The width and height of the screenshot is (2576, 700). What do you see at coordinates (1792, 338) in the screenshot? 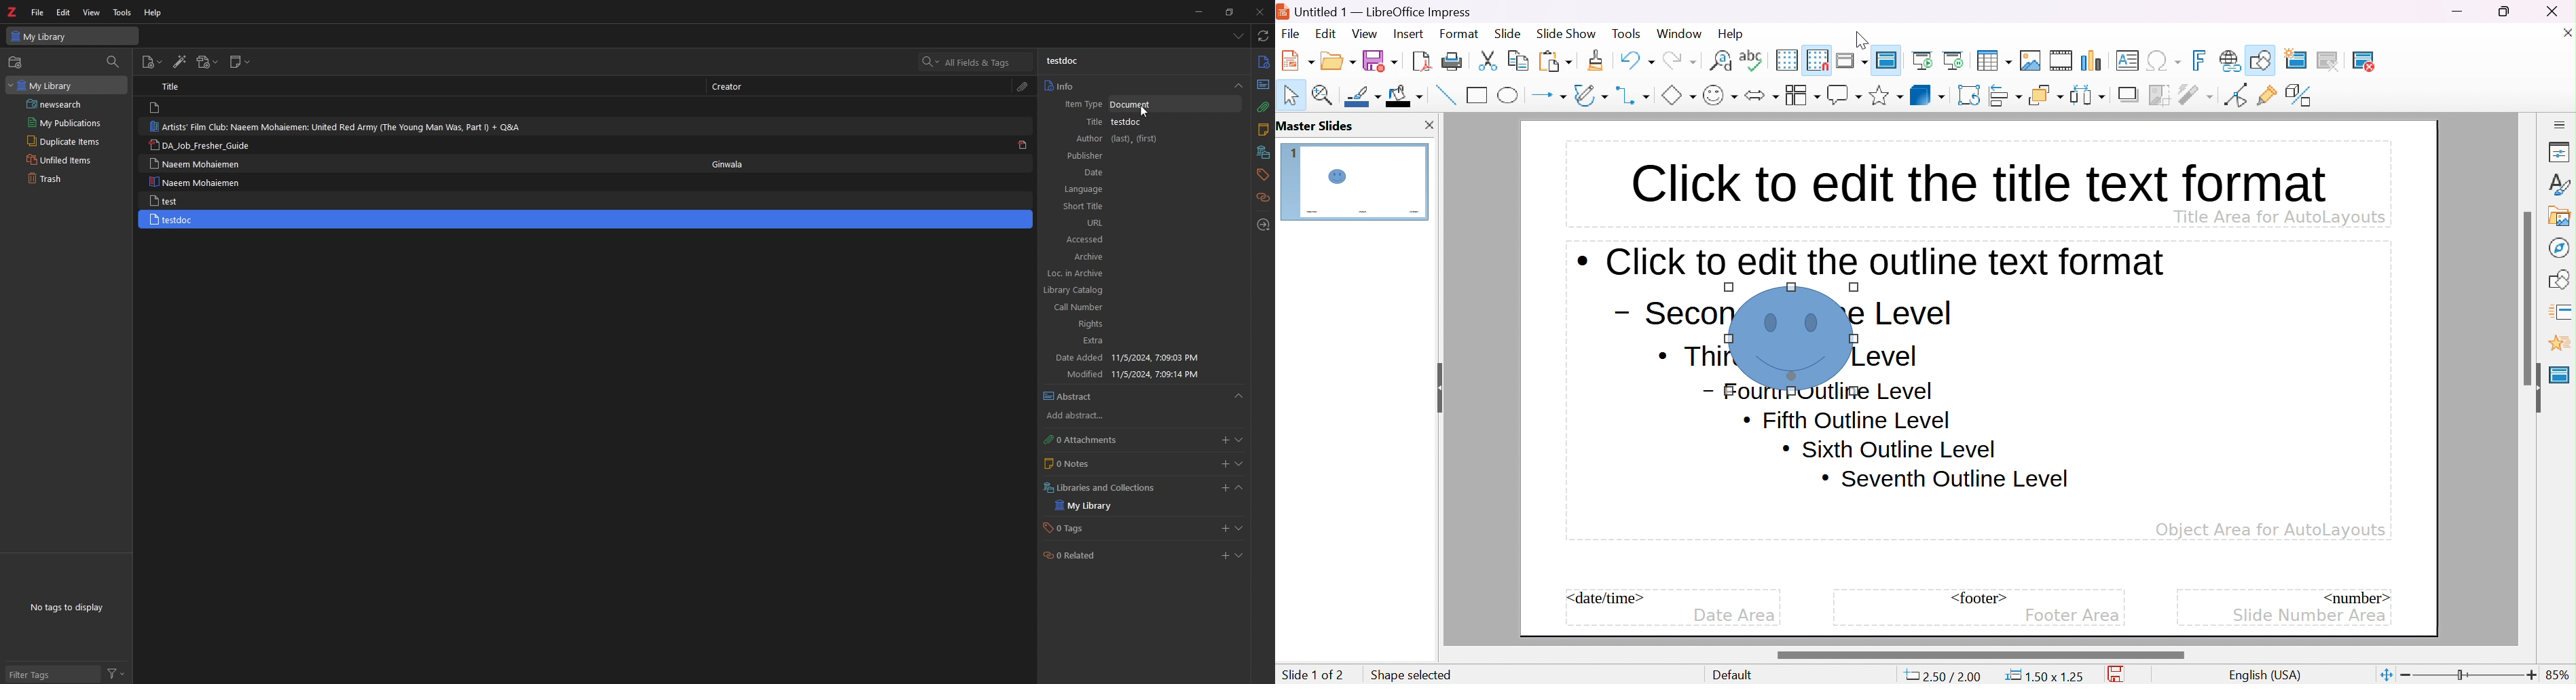
I see `symbol` at bounding box center [1792, 338].